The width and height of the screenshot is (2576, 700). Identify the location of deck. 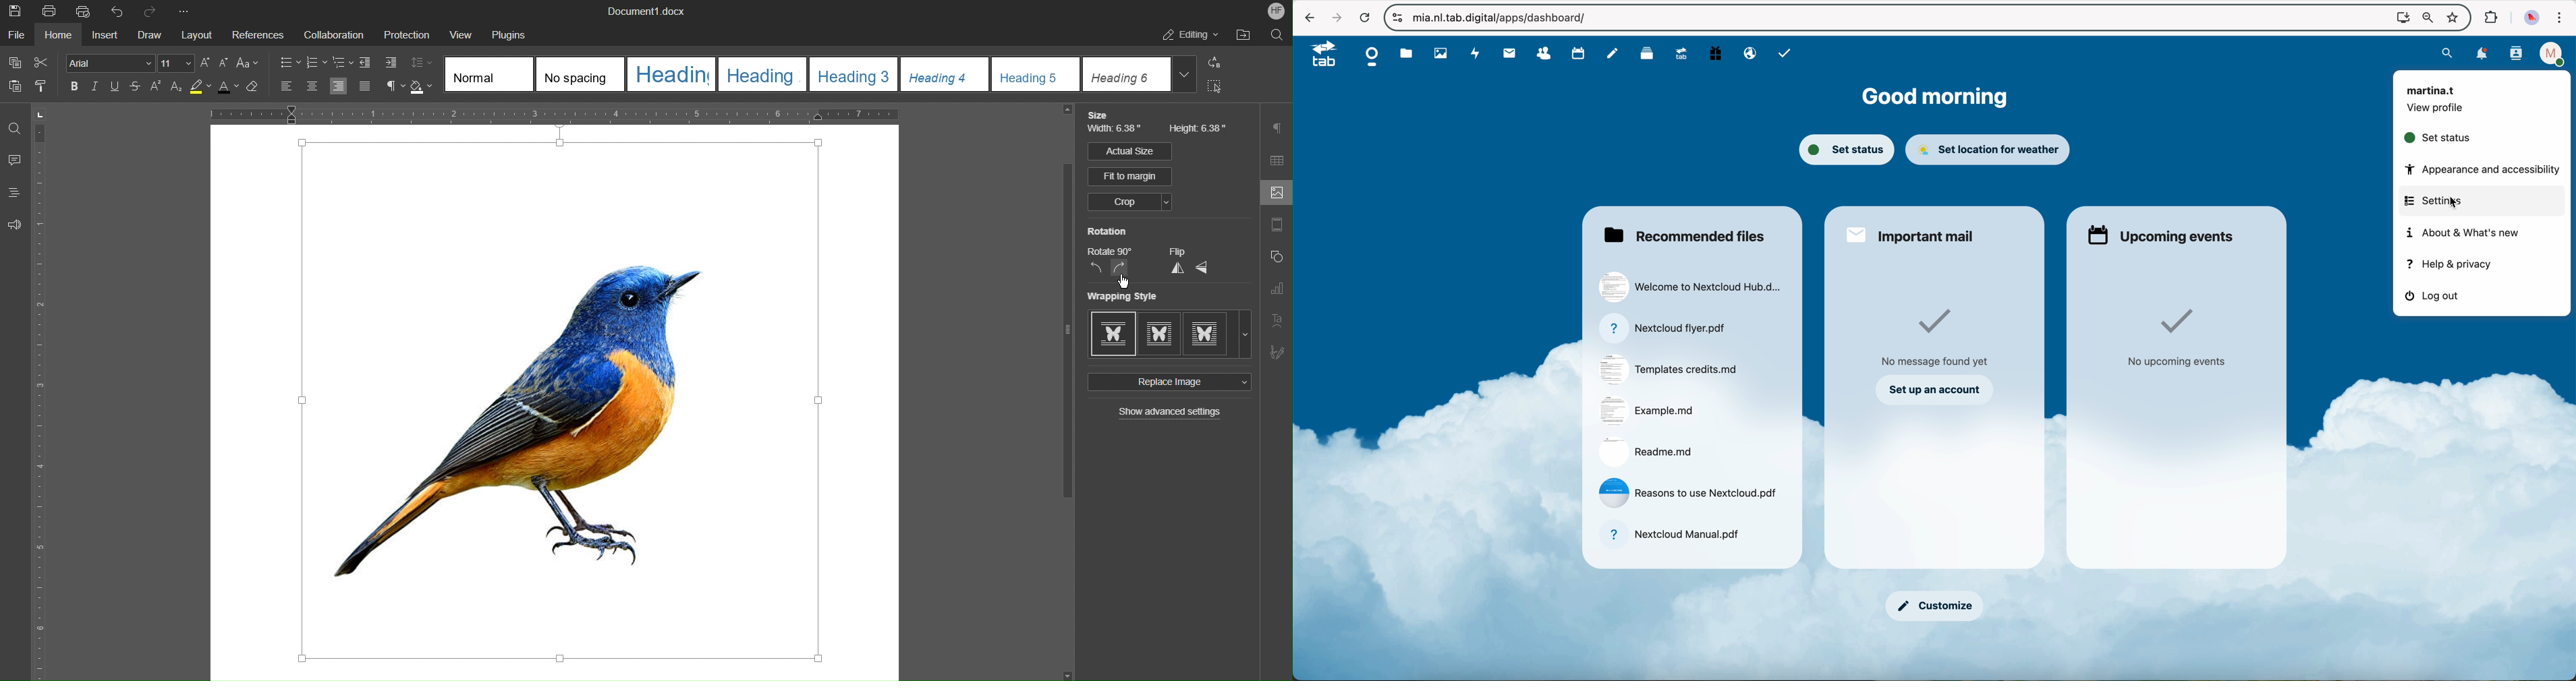
(1646, 56).